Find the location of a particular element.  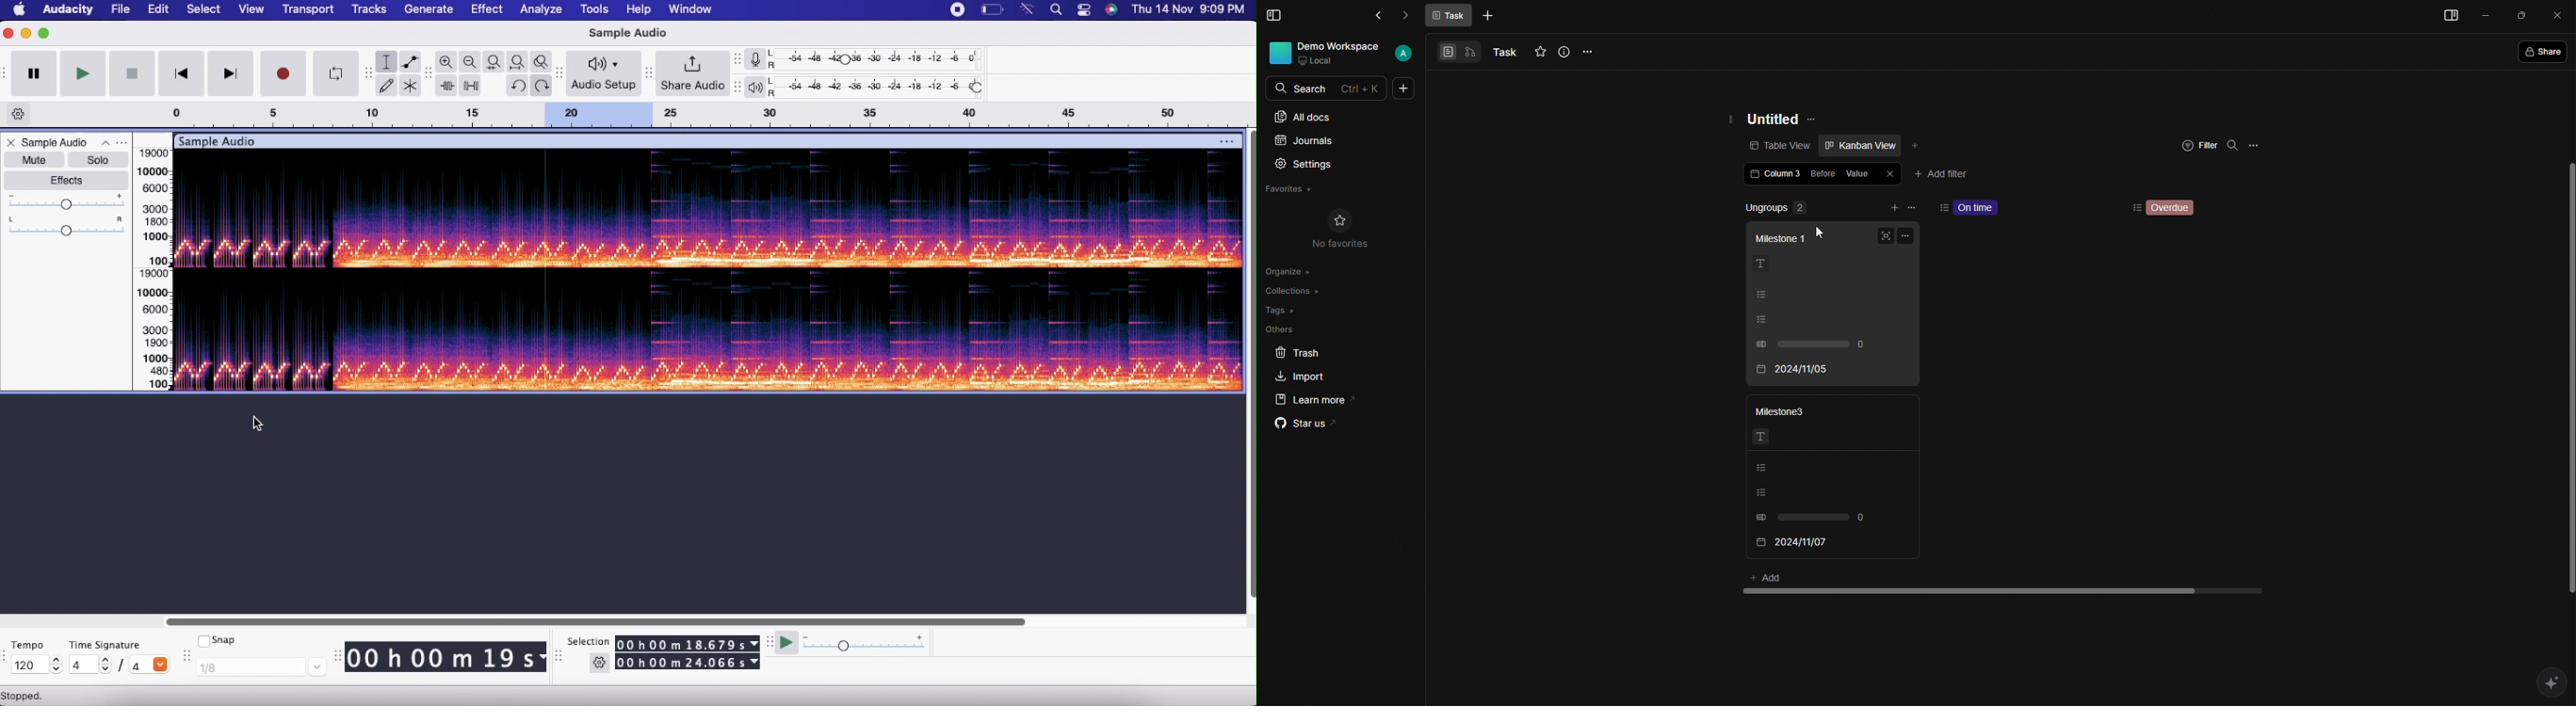

Add filter is located at coordinates (1941, 172).